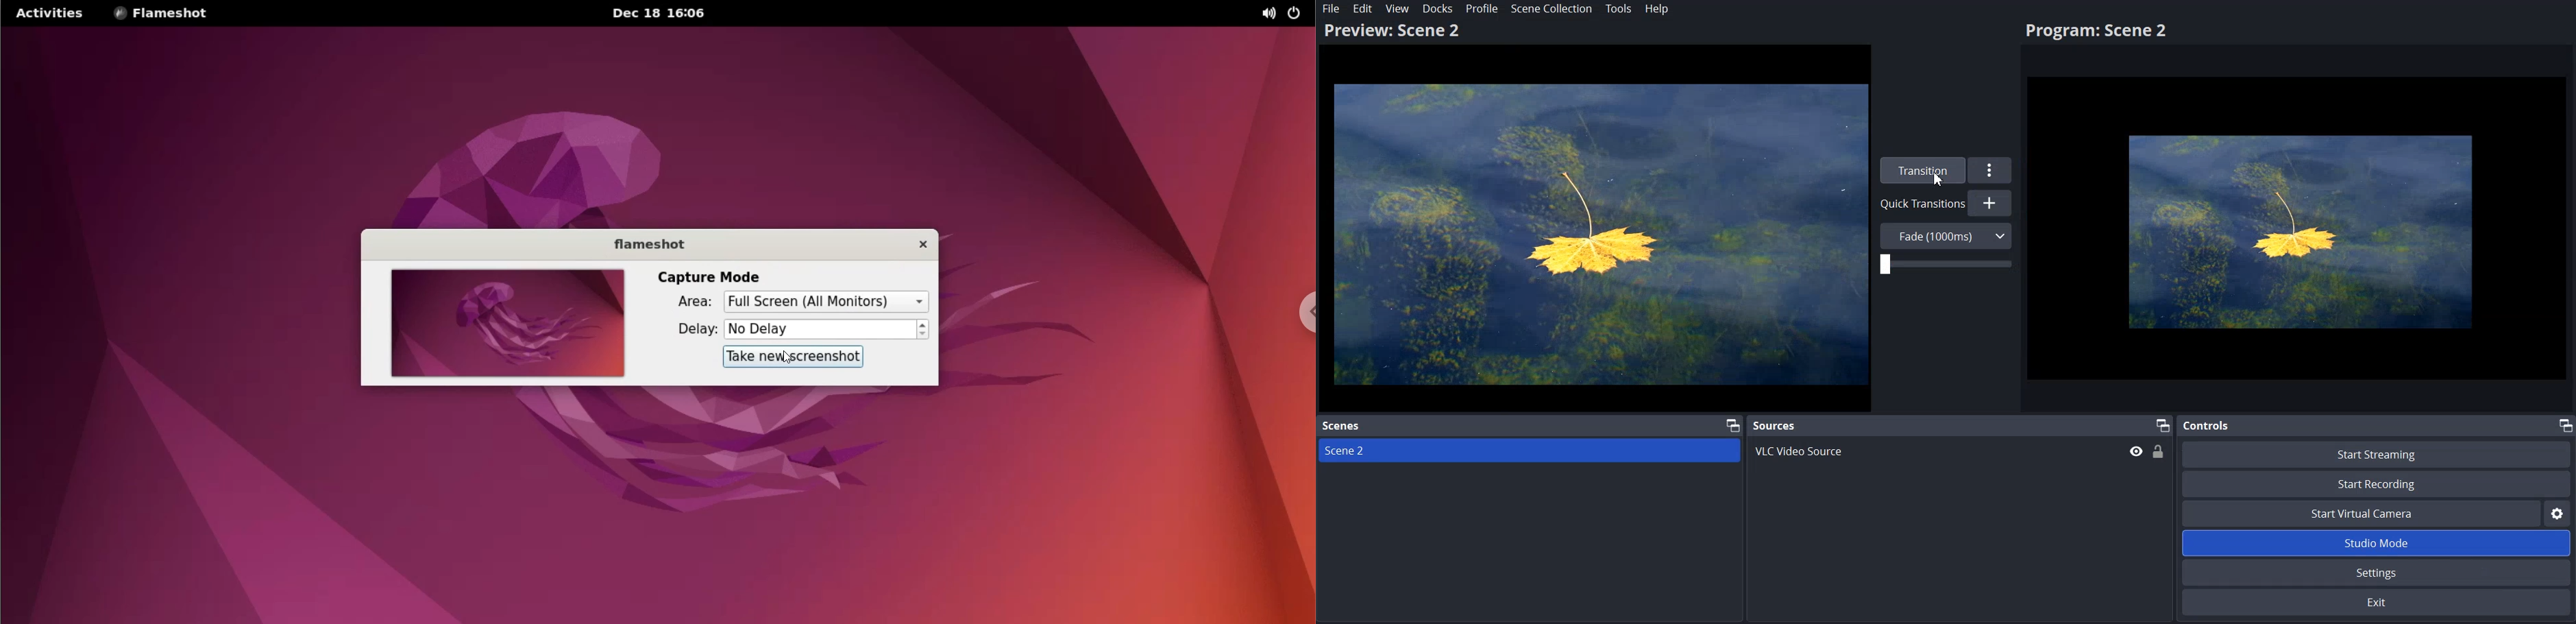  Describe the element at coordinates (2207, 426) in the screenshot. I see `Controls` at that location.